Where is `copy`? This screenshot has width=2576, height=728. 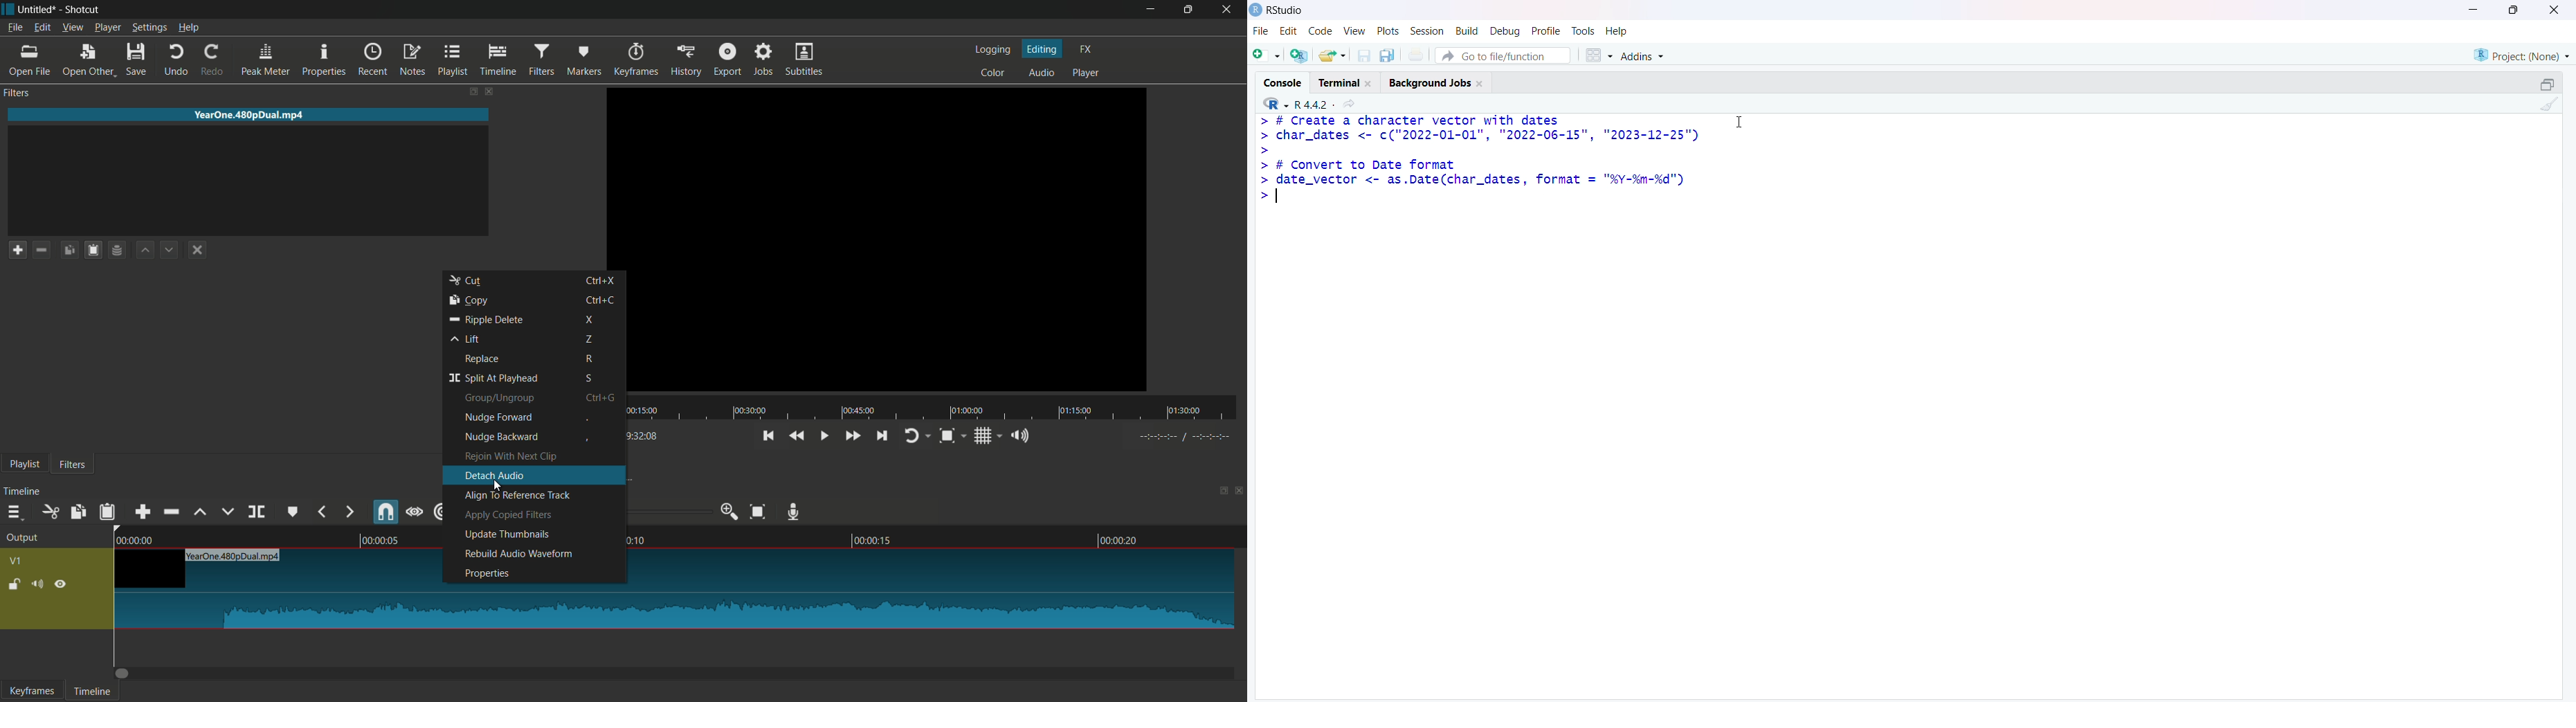
copy is located at coordinates (79, 510).